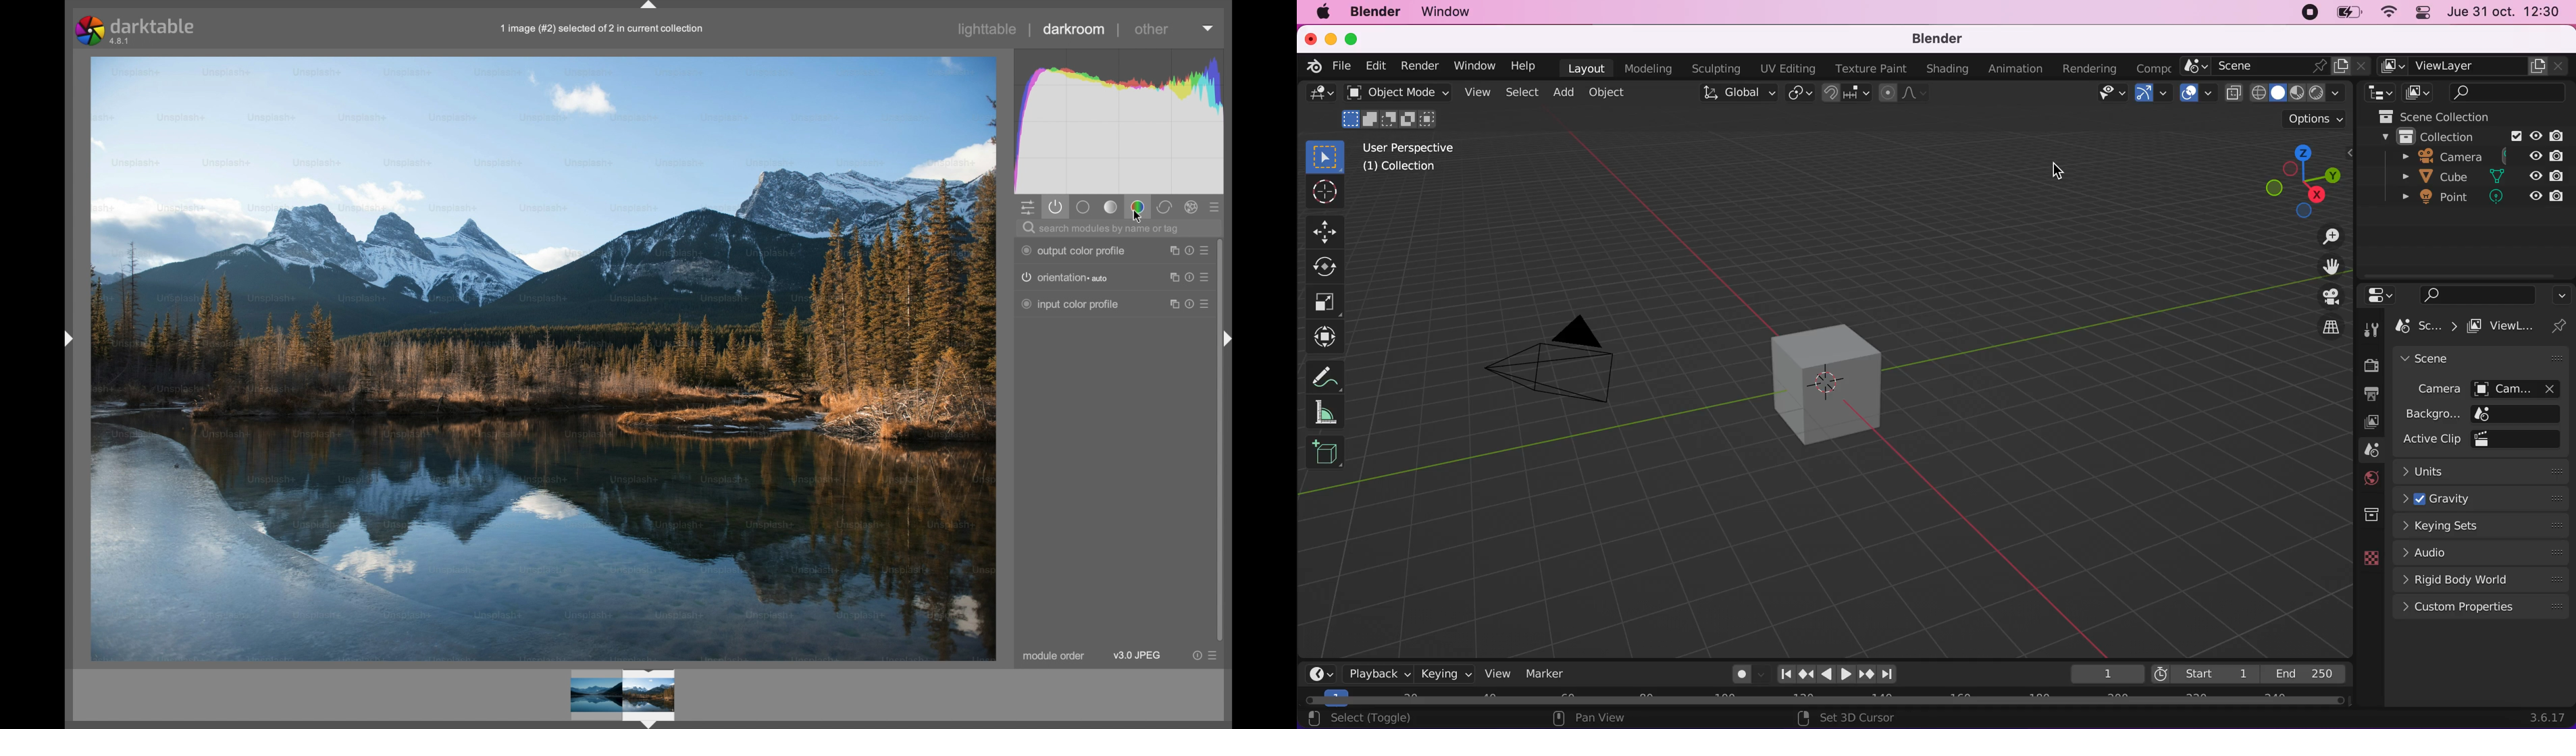  I want to click on editor type, so click(1320, 96).